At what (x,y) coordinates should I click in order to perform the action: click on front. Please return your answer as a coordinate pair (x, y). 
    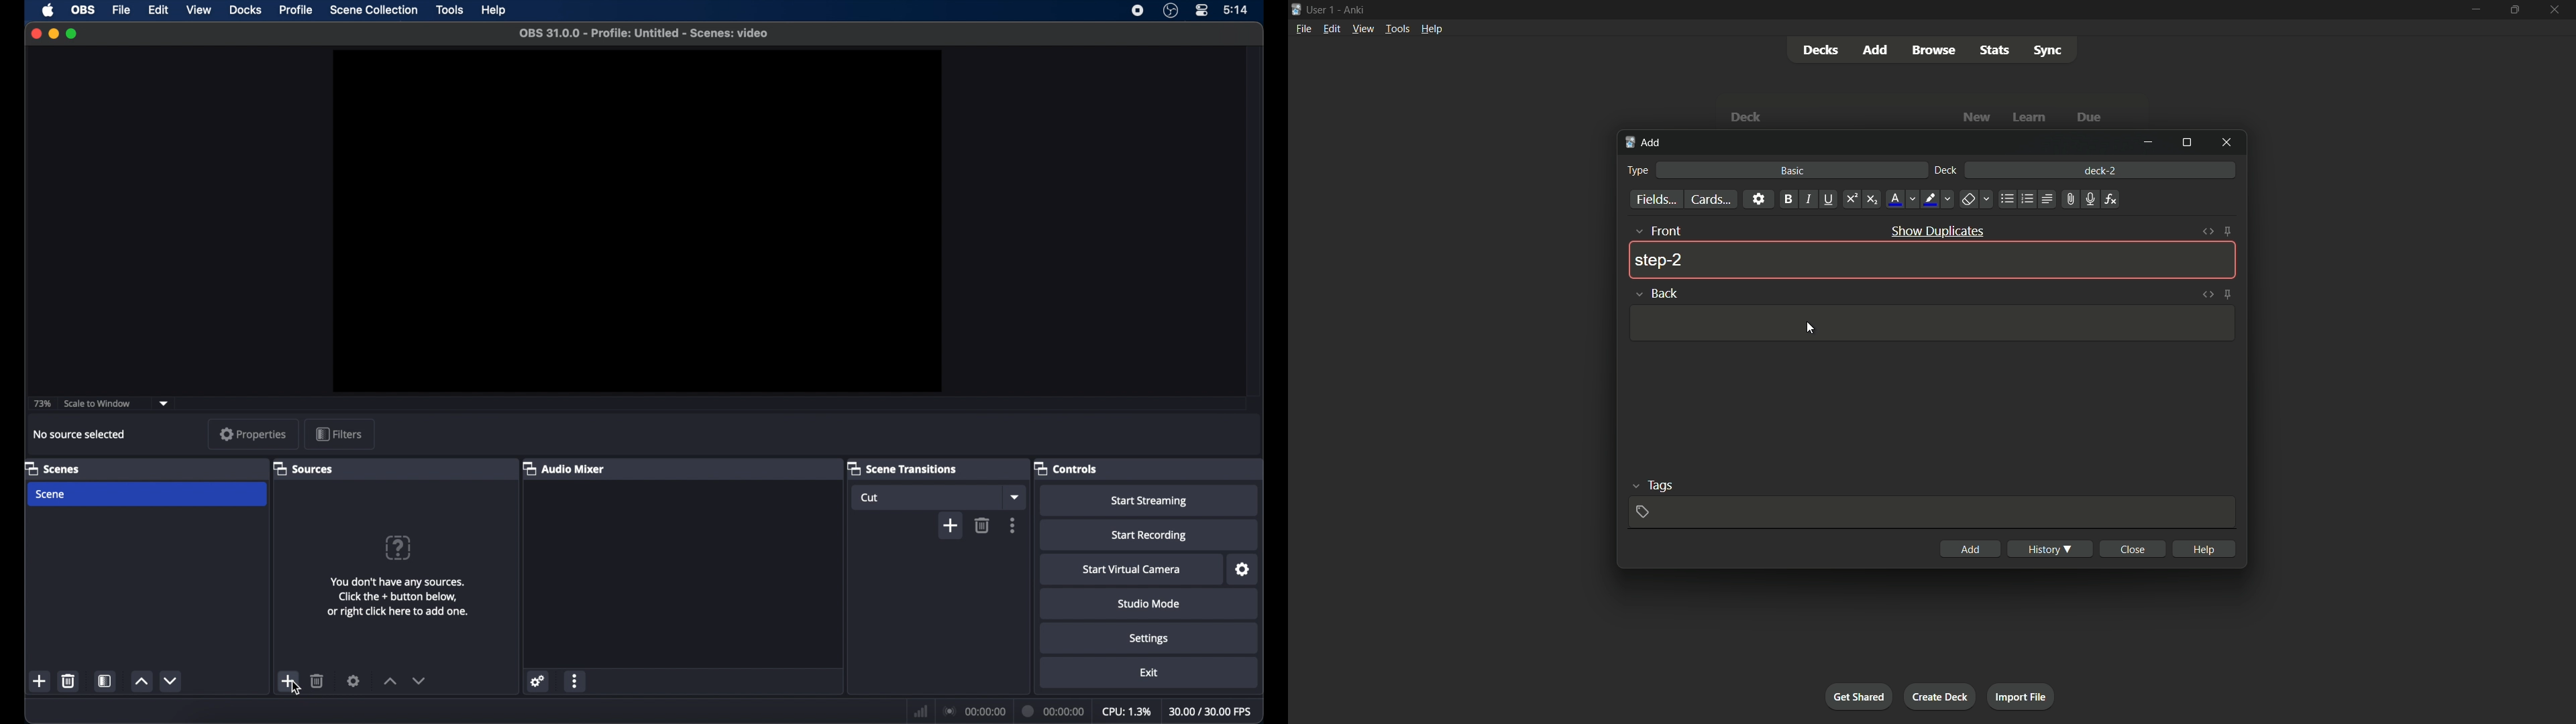
    Looking at the image, I should click on (1657, 230).